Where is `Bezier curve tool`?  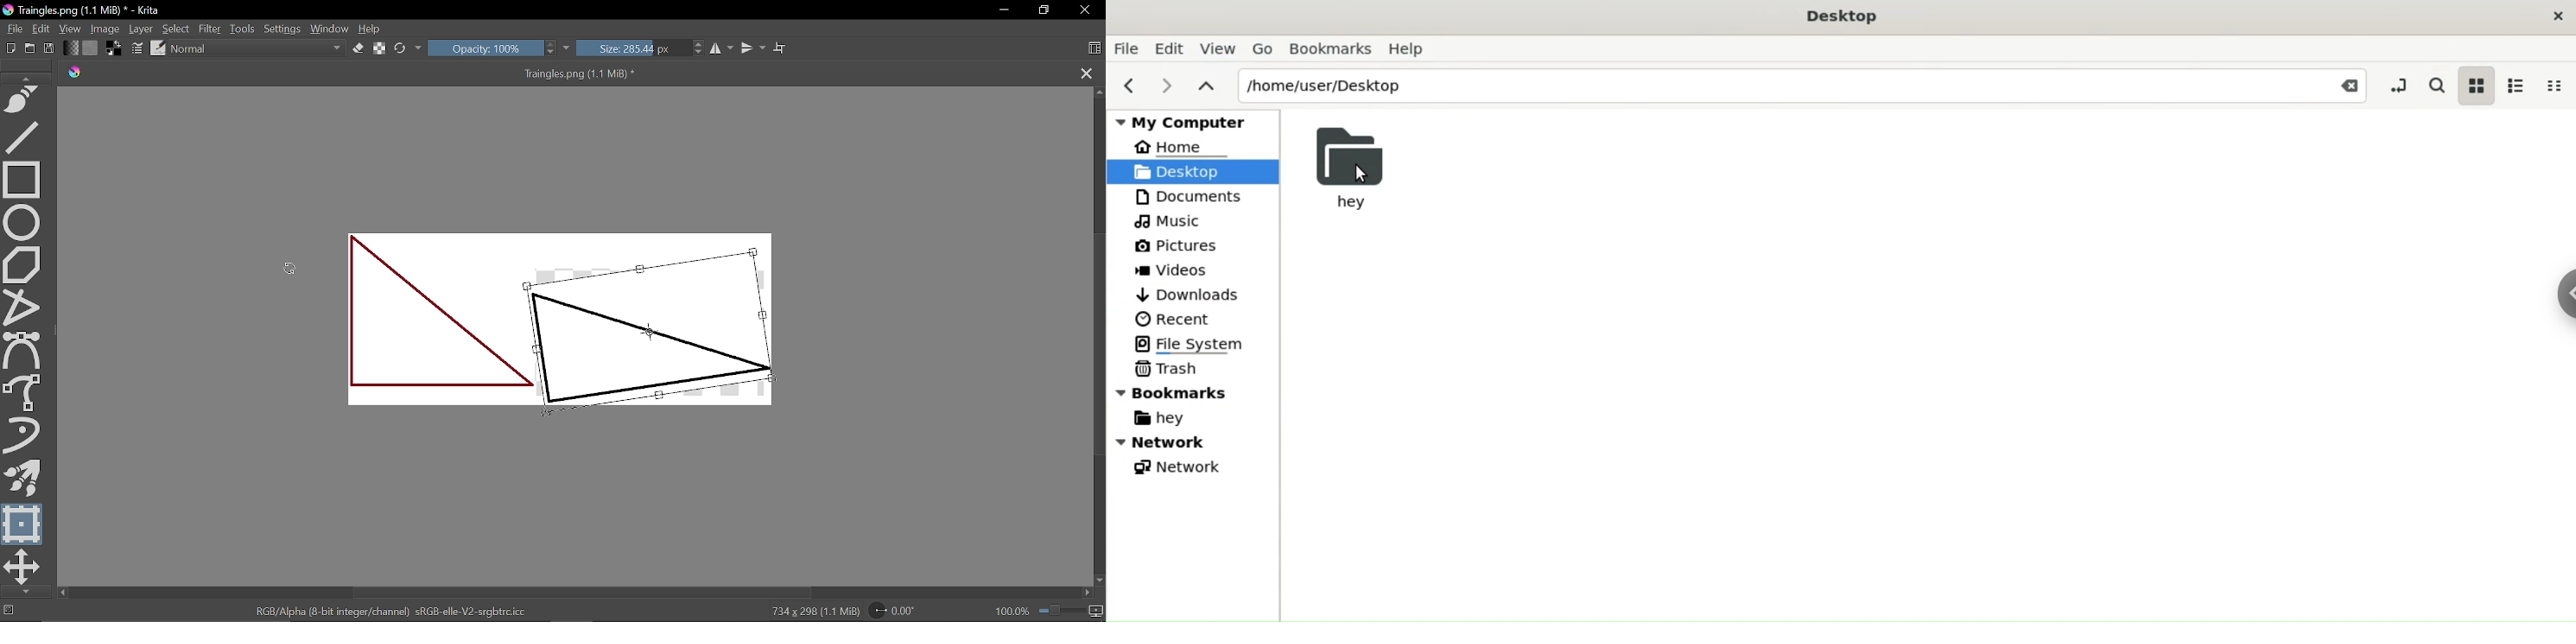
Bezier curve tool is located at coordinates (24, 351).